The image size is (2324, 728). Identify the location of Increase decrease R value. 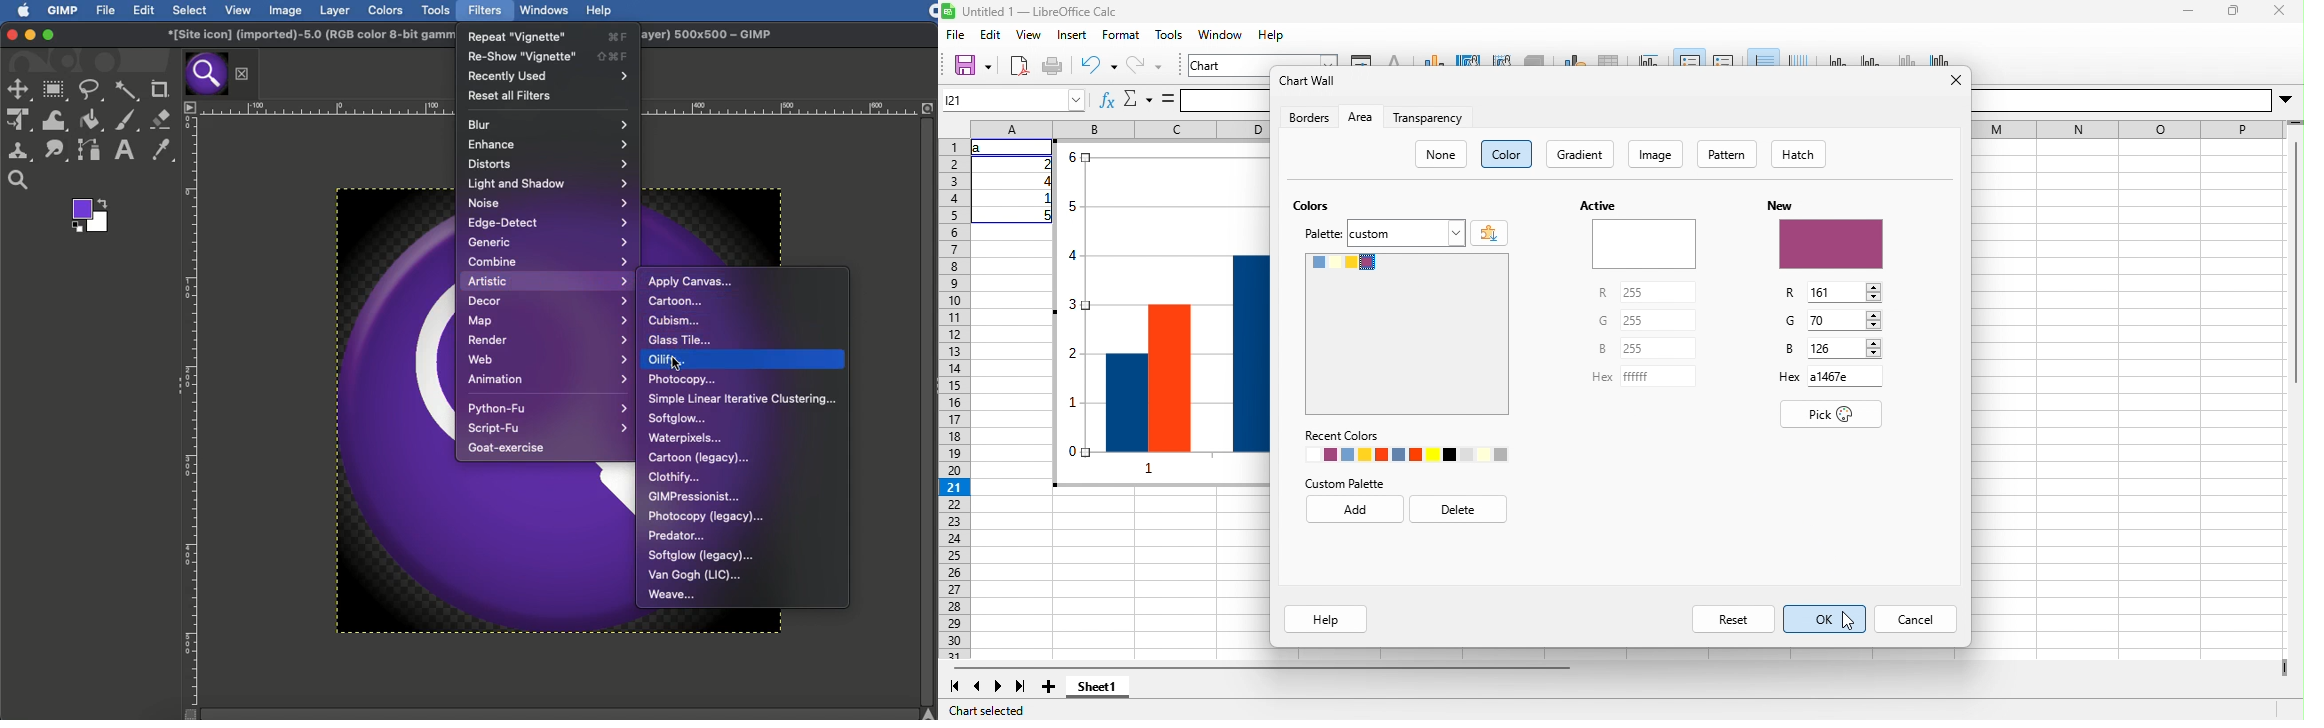
(1874, 292).